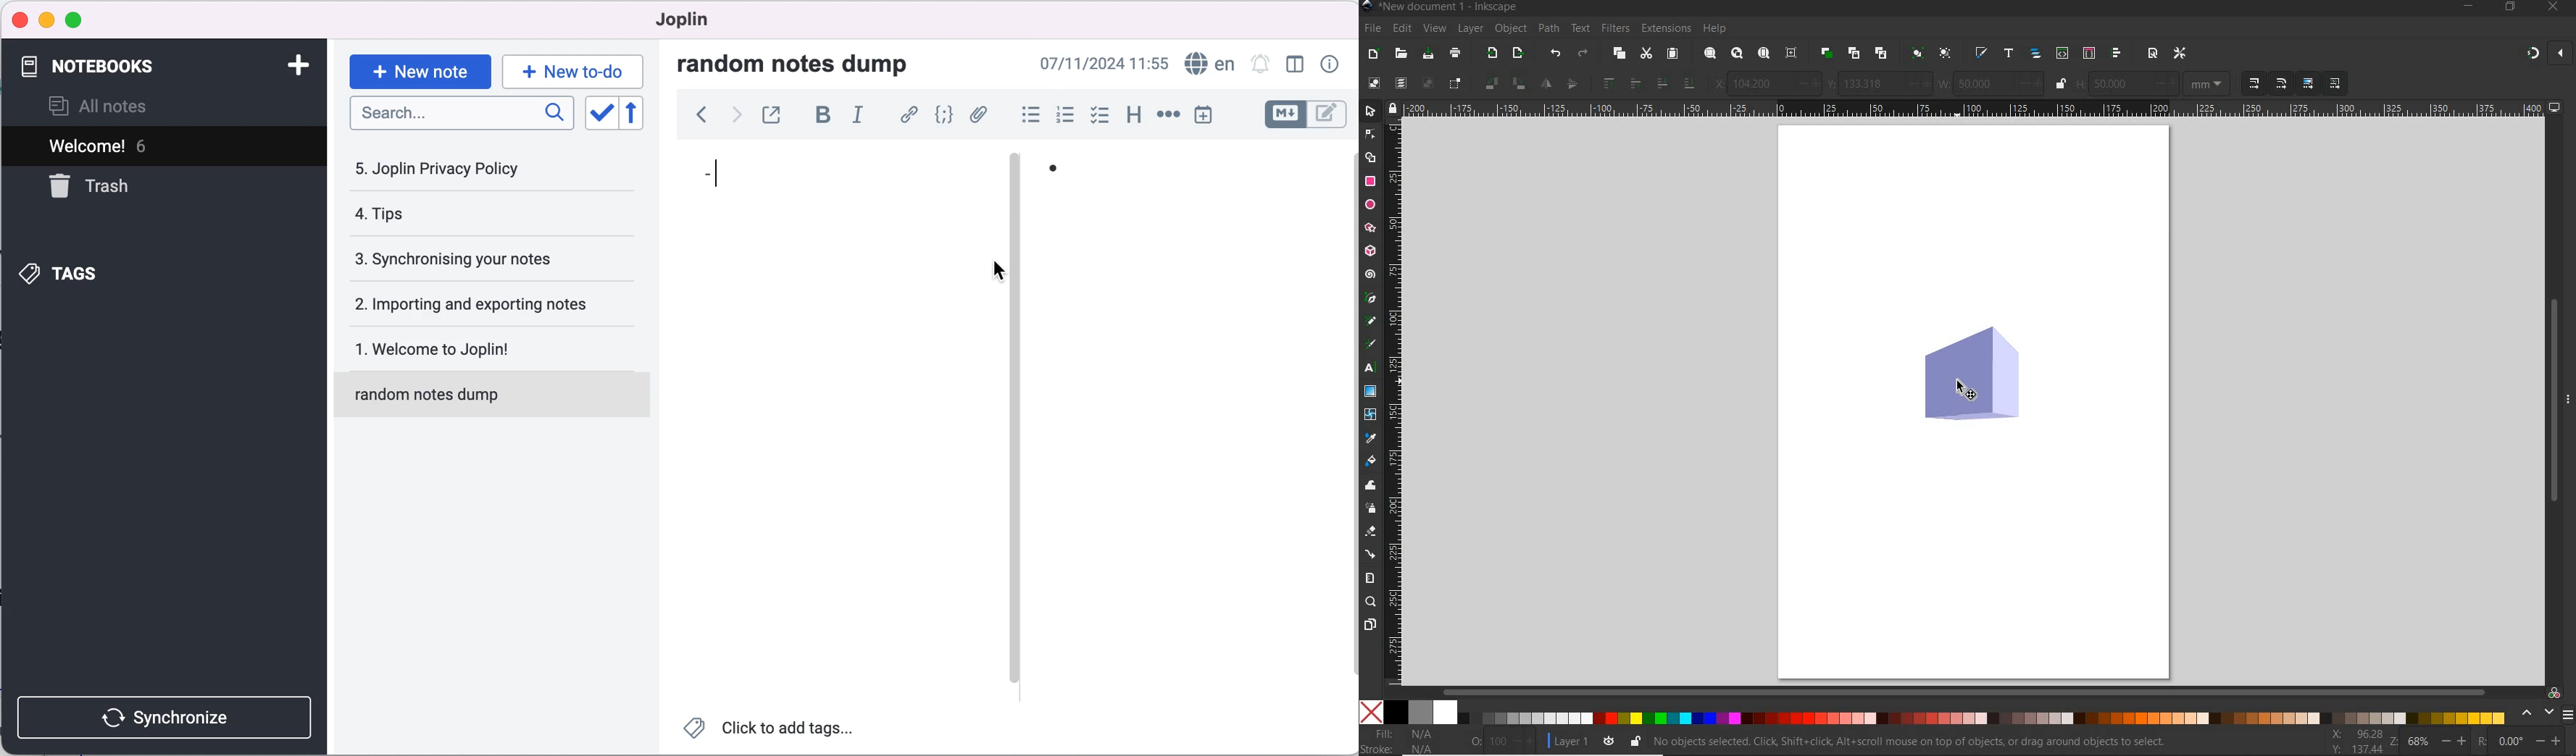 Image resolution: width=2576 pixels, height=756 pixels. Describe the element at coordinates (1396, 402) in the screenshot. I see `ruler` at that location.